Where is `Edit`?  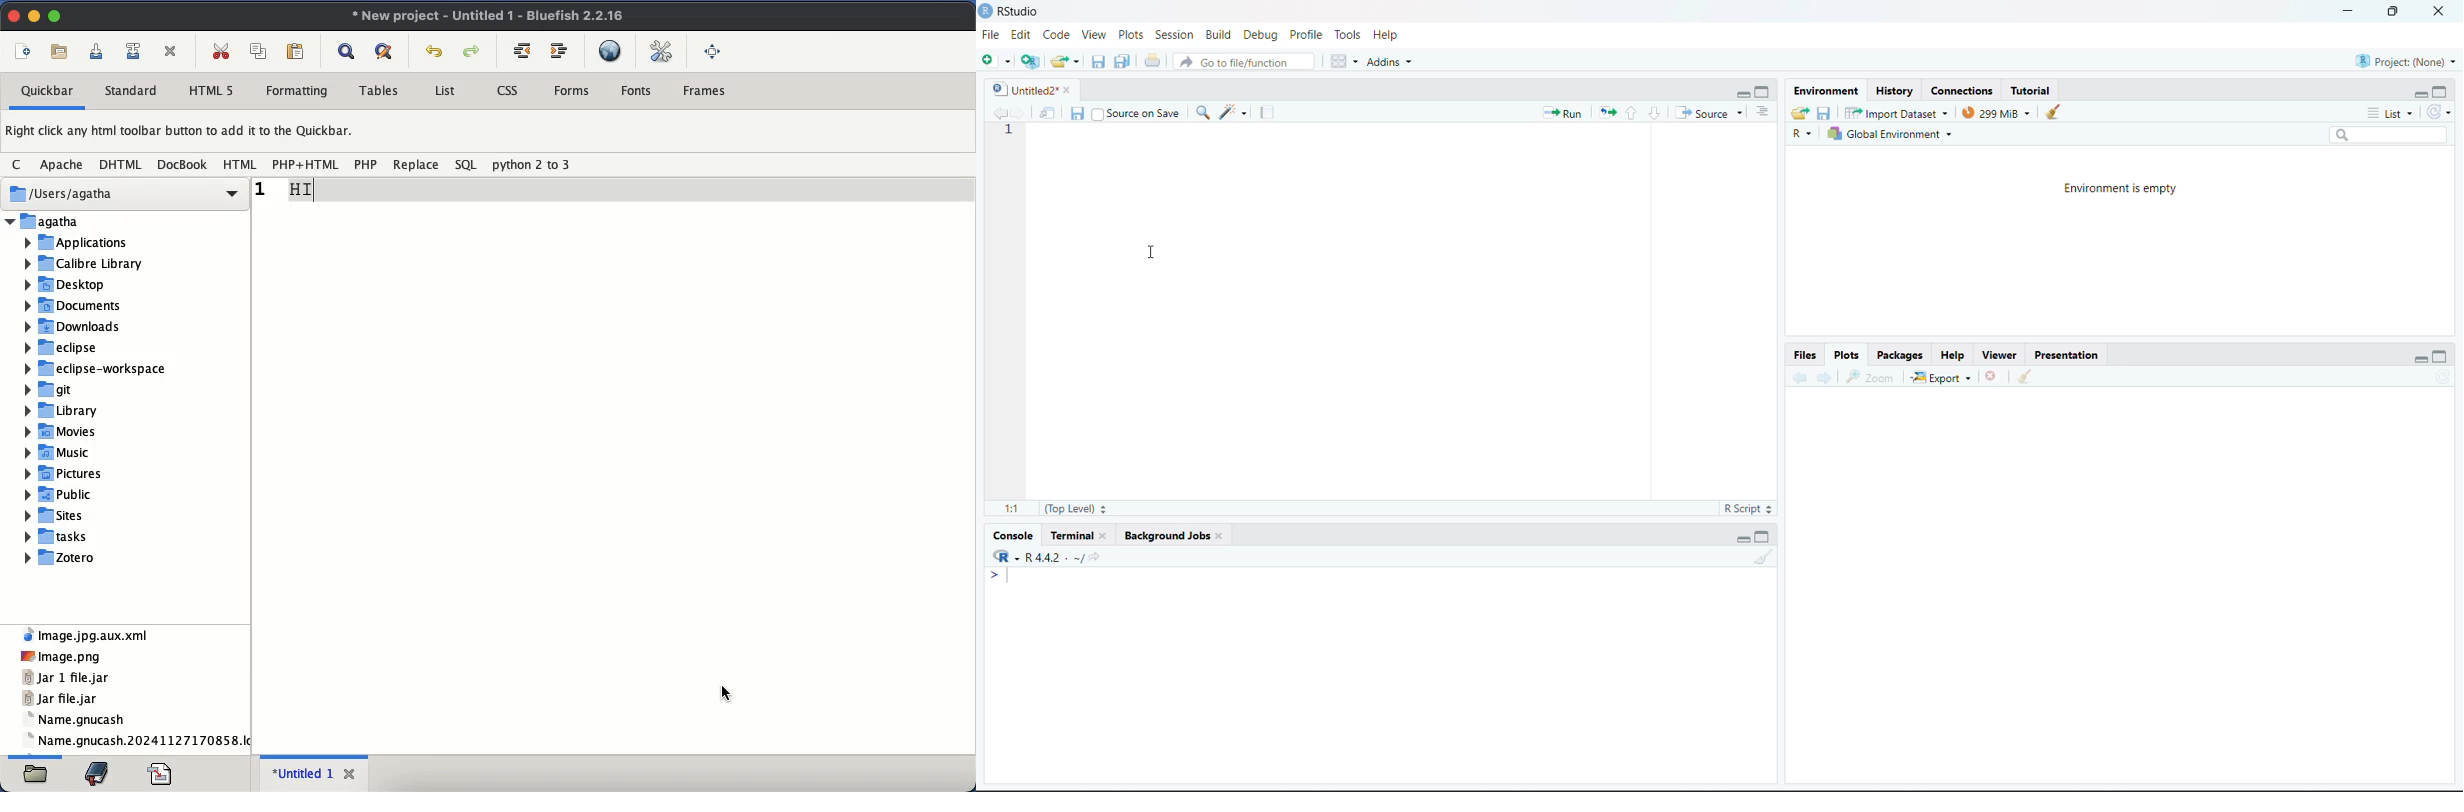
Edit is located at coordinates (1021, 35).